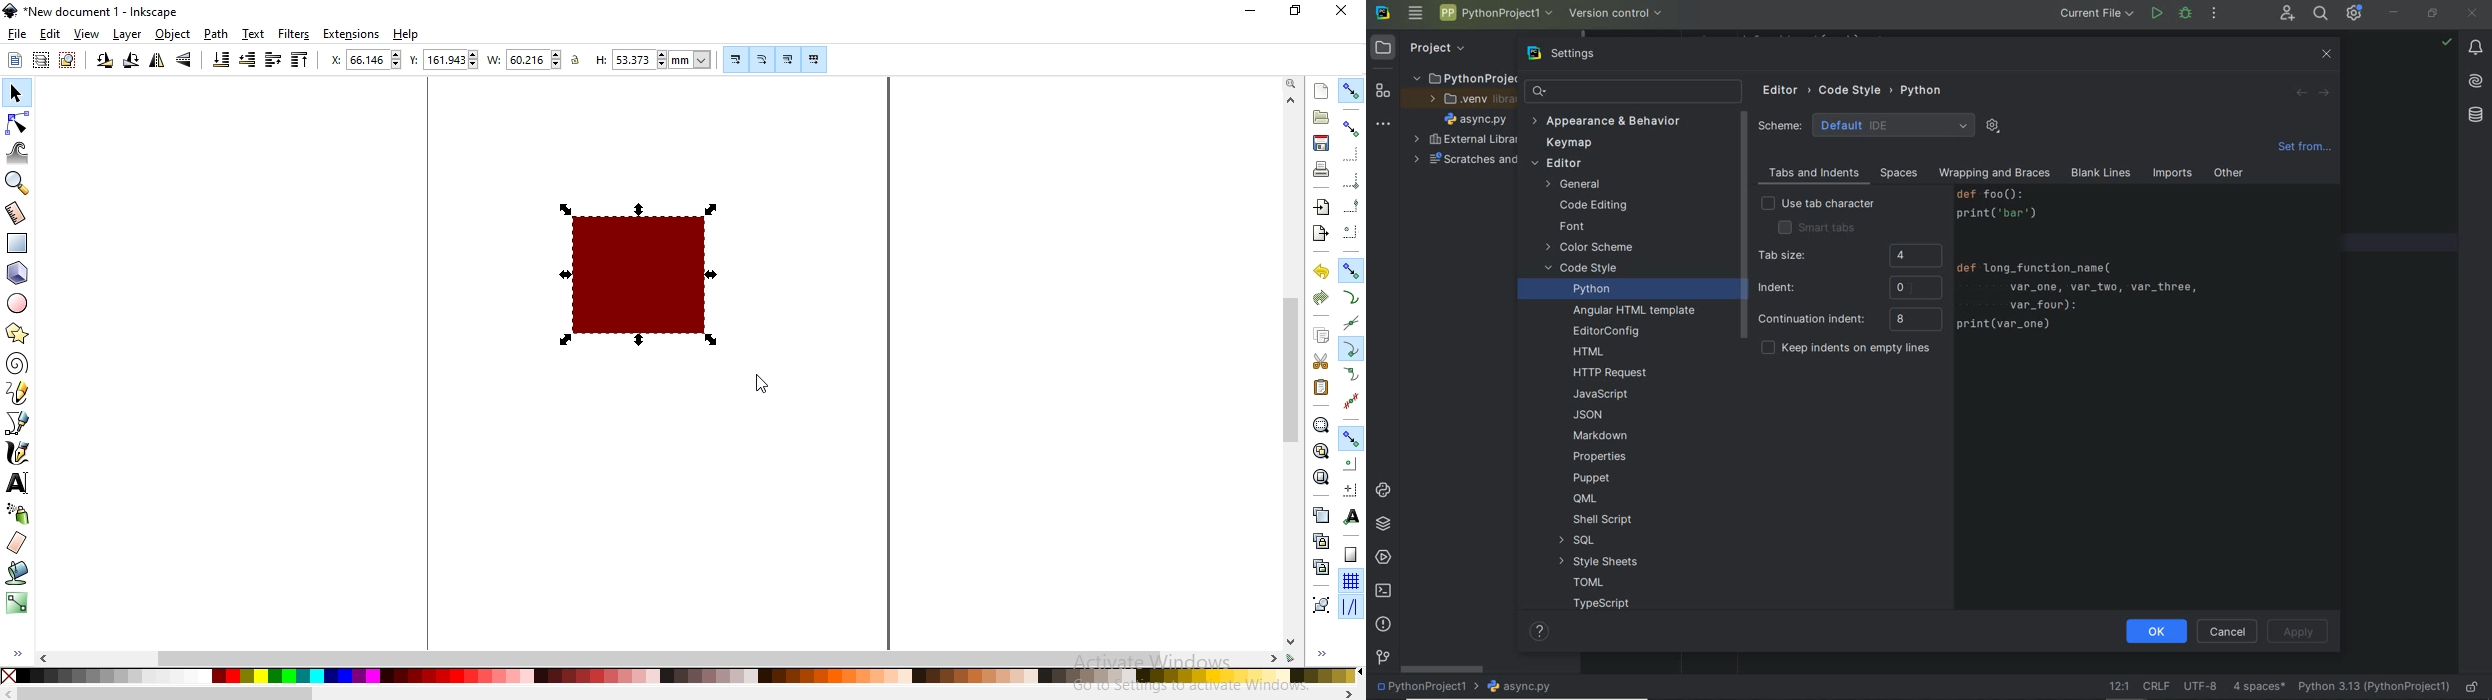  I want to click on filters, so click(295, 34).